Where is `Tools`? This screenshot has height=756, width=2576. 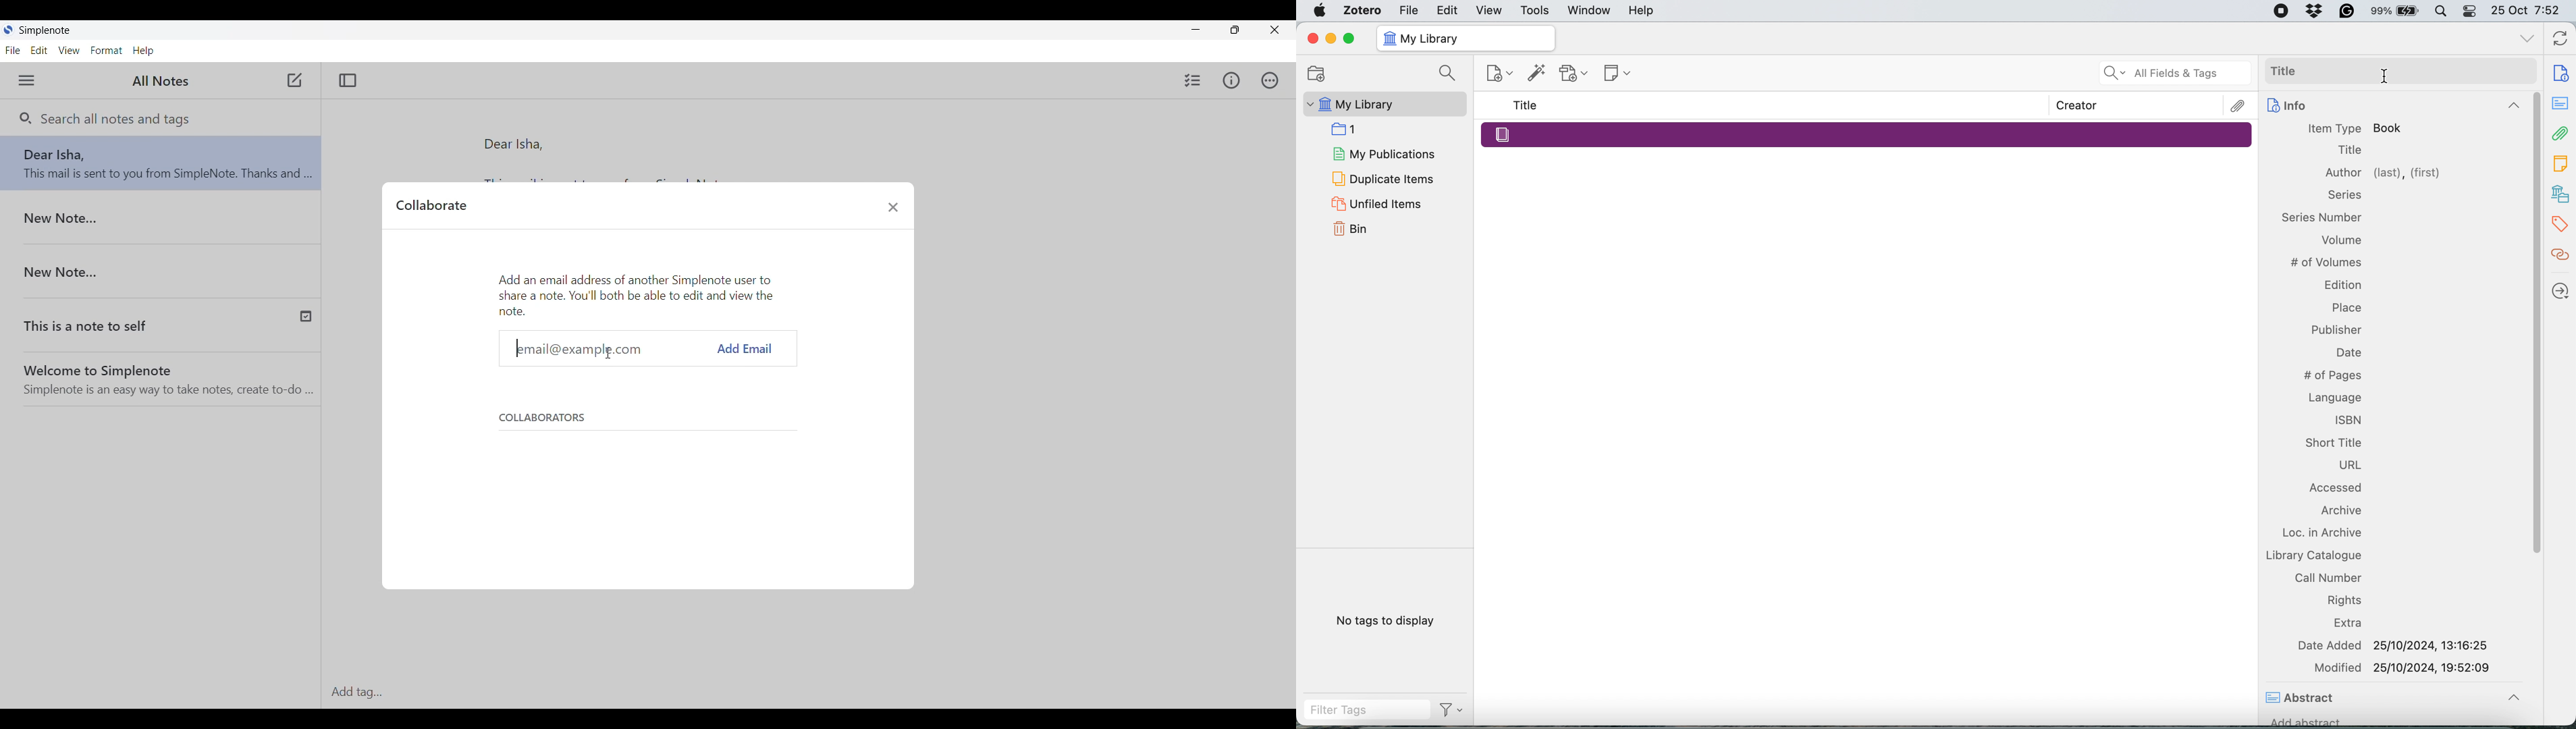
Tools is located at coordinates (1535, 11).